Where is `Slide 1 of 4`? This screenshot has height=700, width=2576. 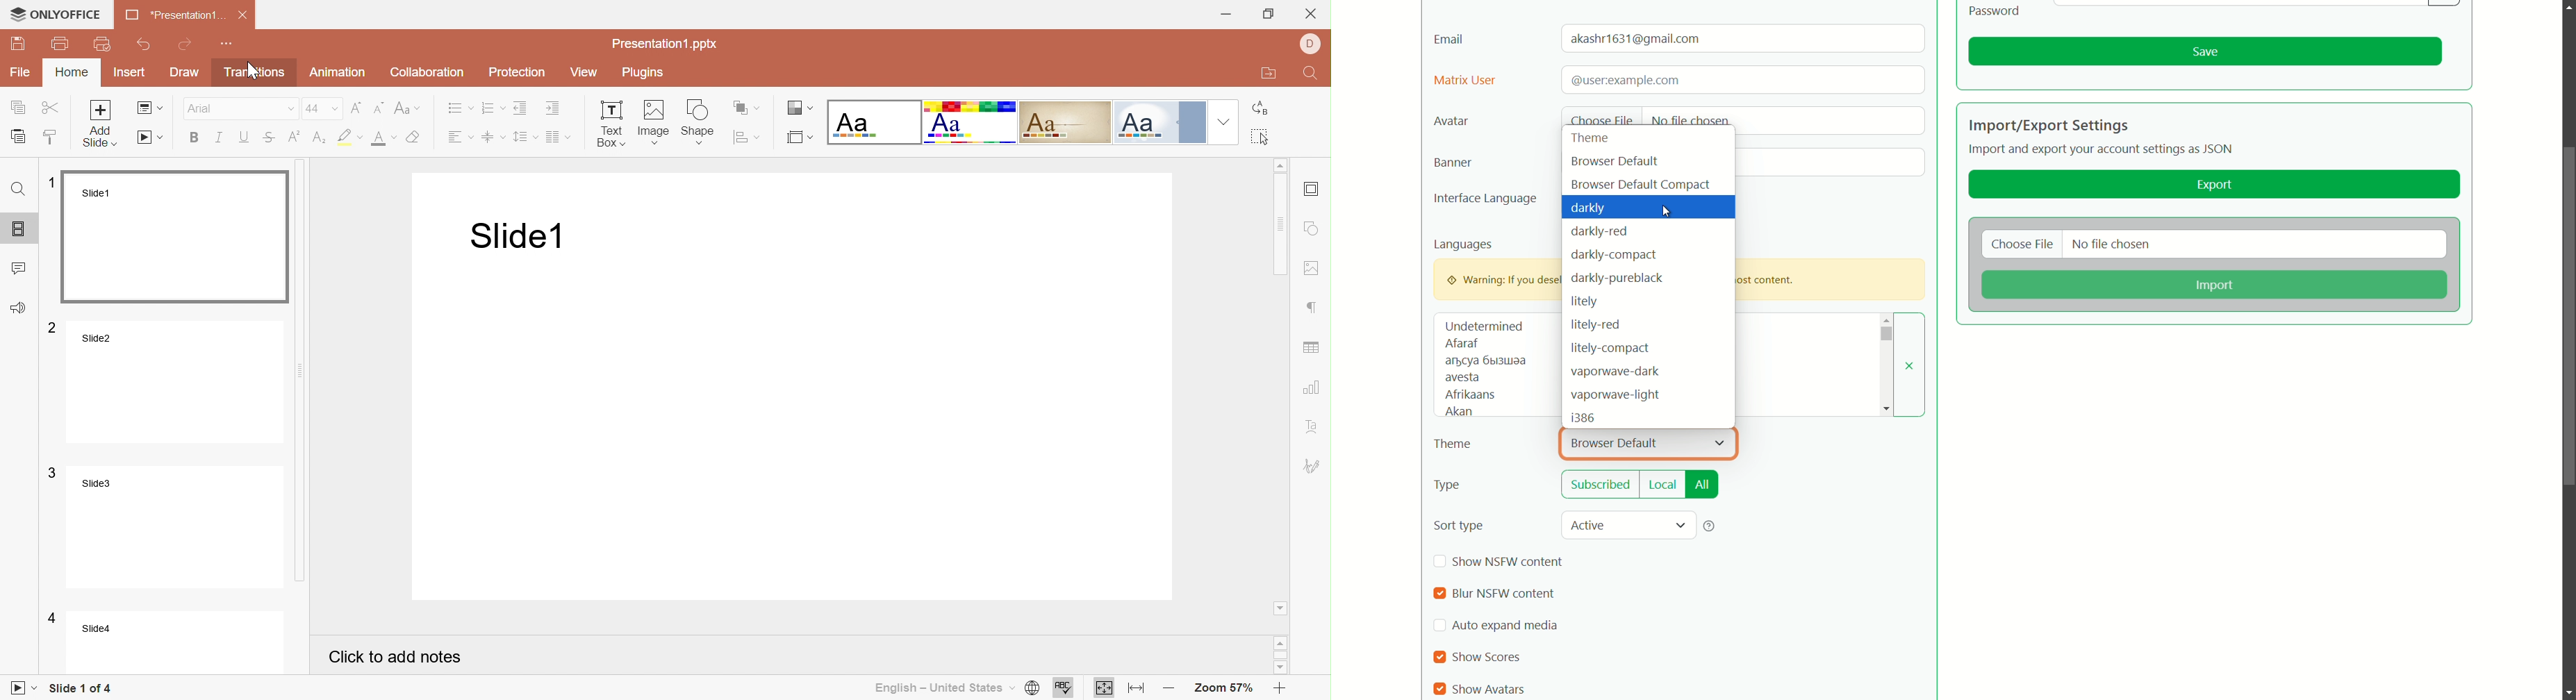 Slide 1 of 4 is located at coordinates (80, 688).